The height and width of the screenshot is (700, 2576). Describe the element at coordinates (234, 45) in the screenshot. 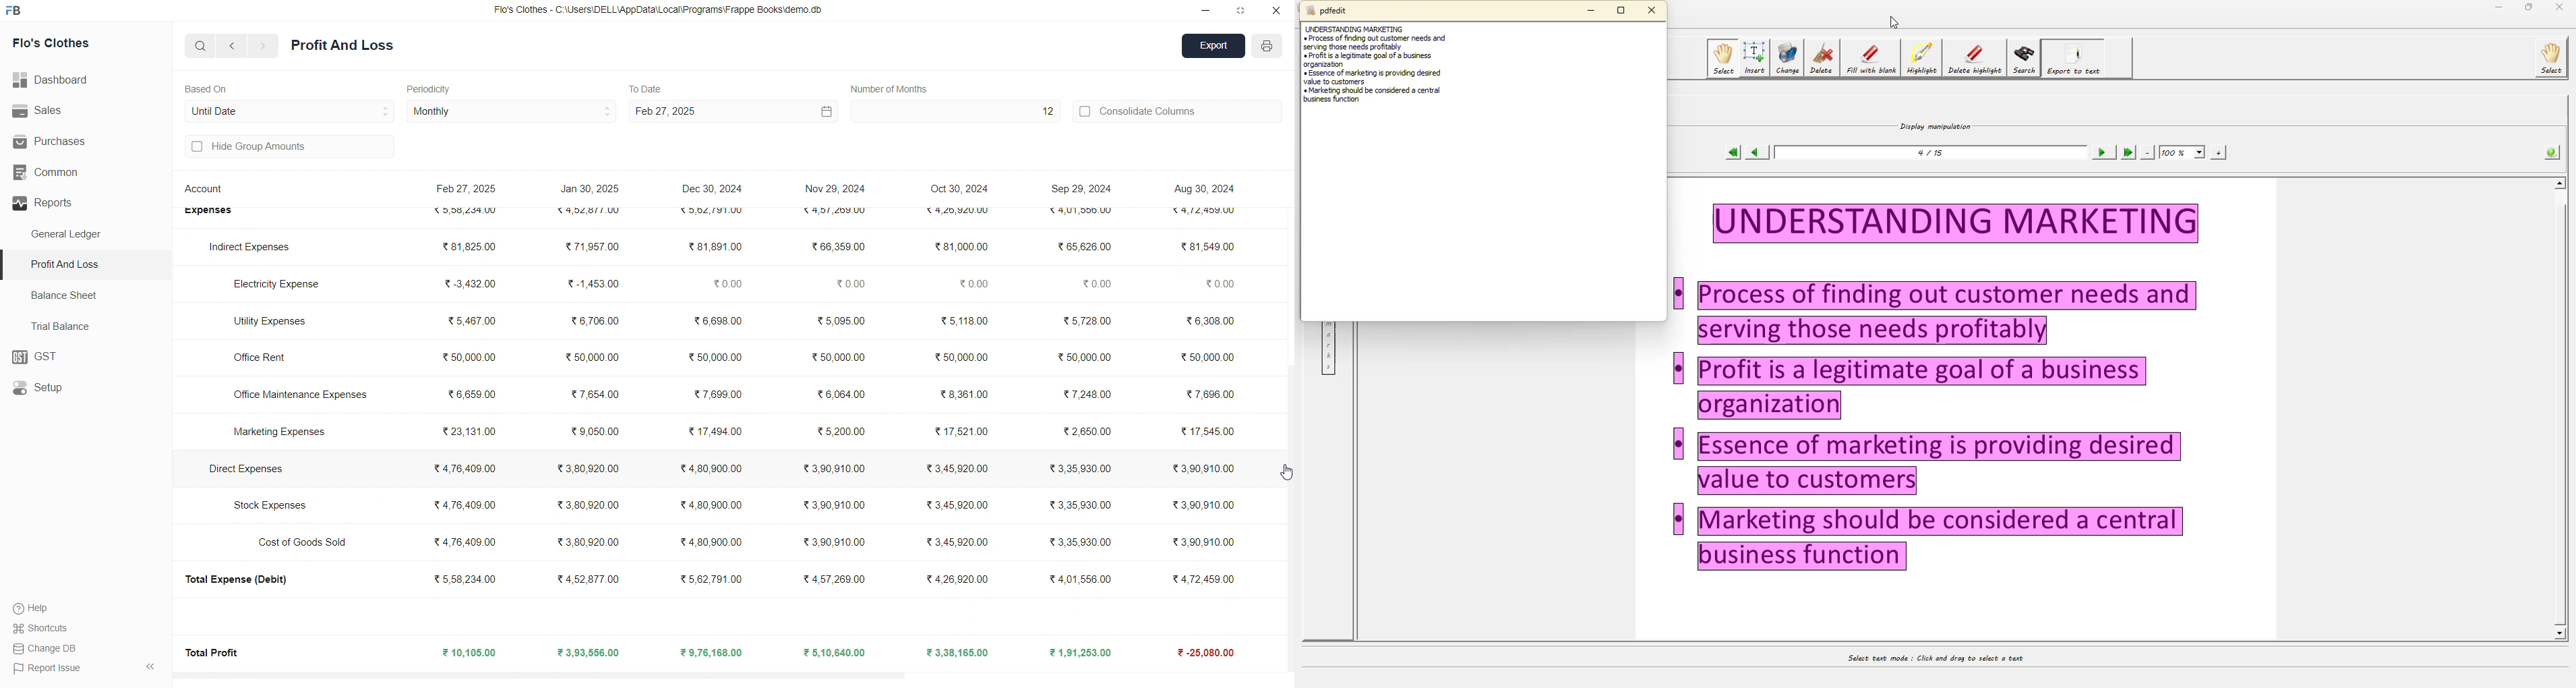

I see `navigate backward` at that location.